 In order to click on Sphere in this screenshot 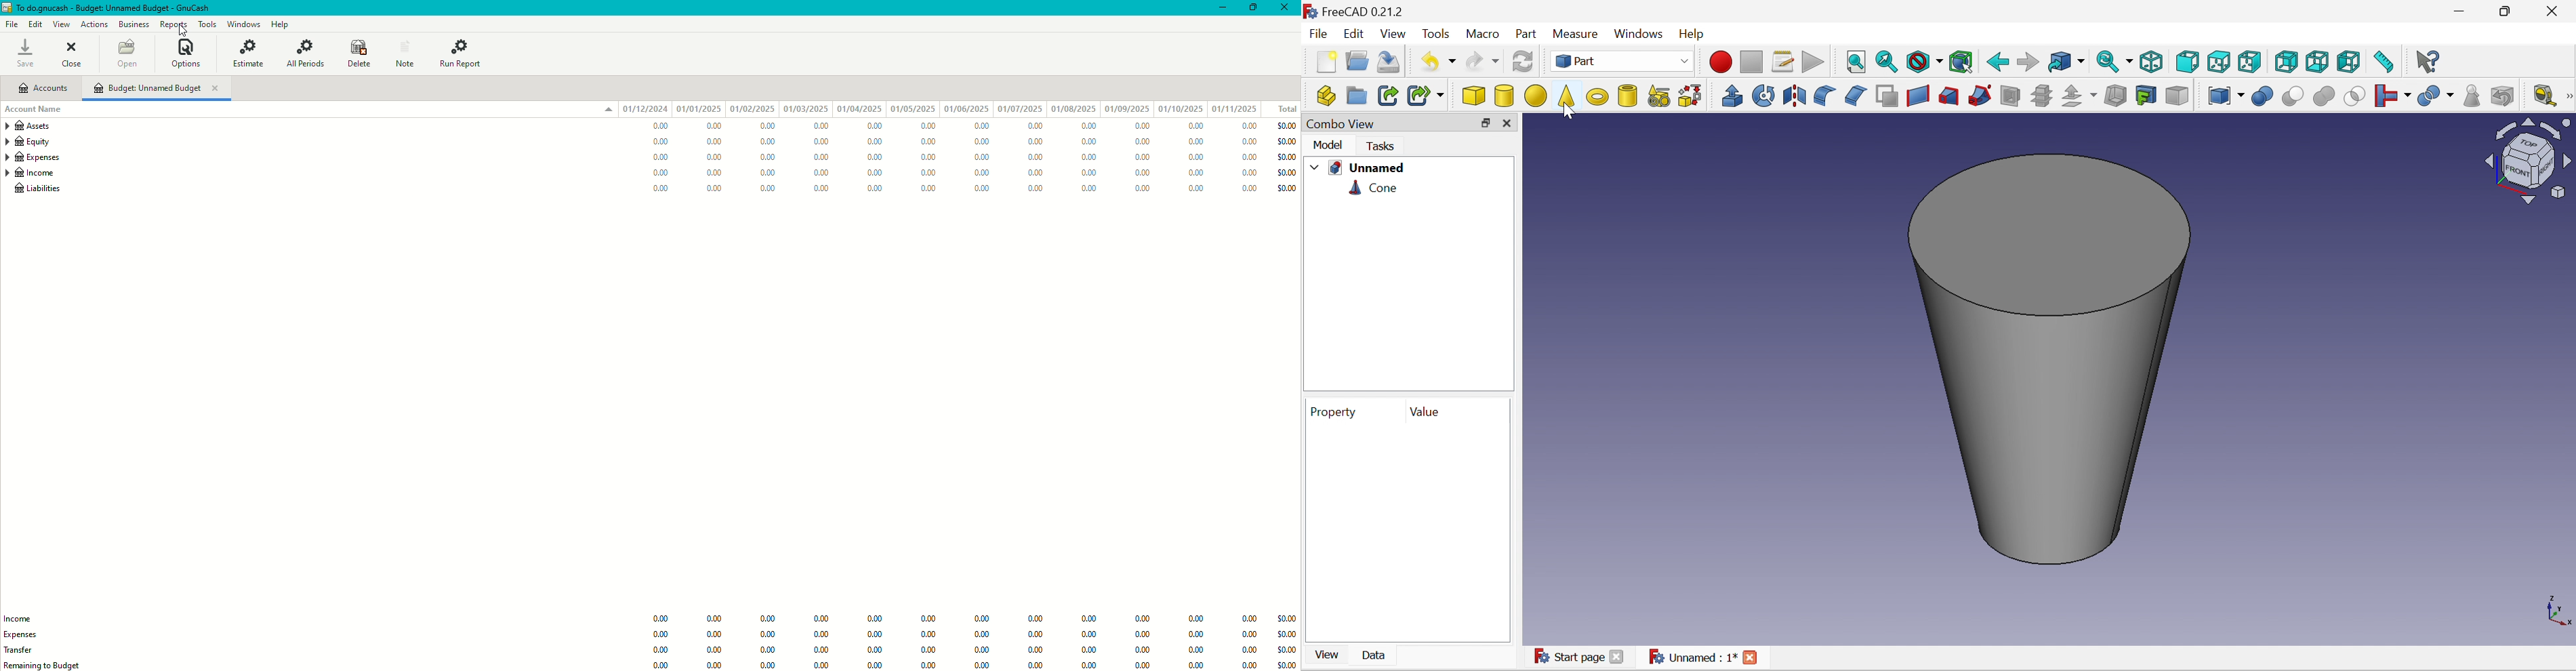, I will do `click(1536, 96)`.